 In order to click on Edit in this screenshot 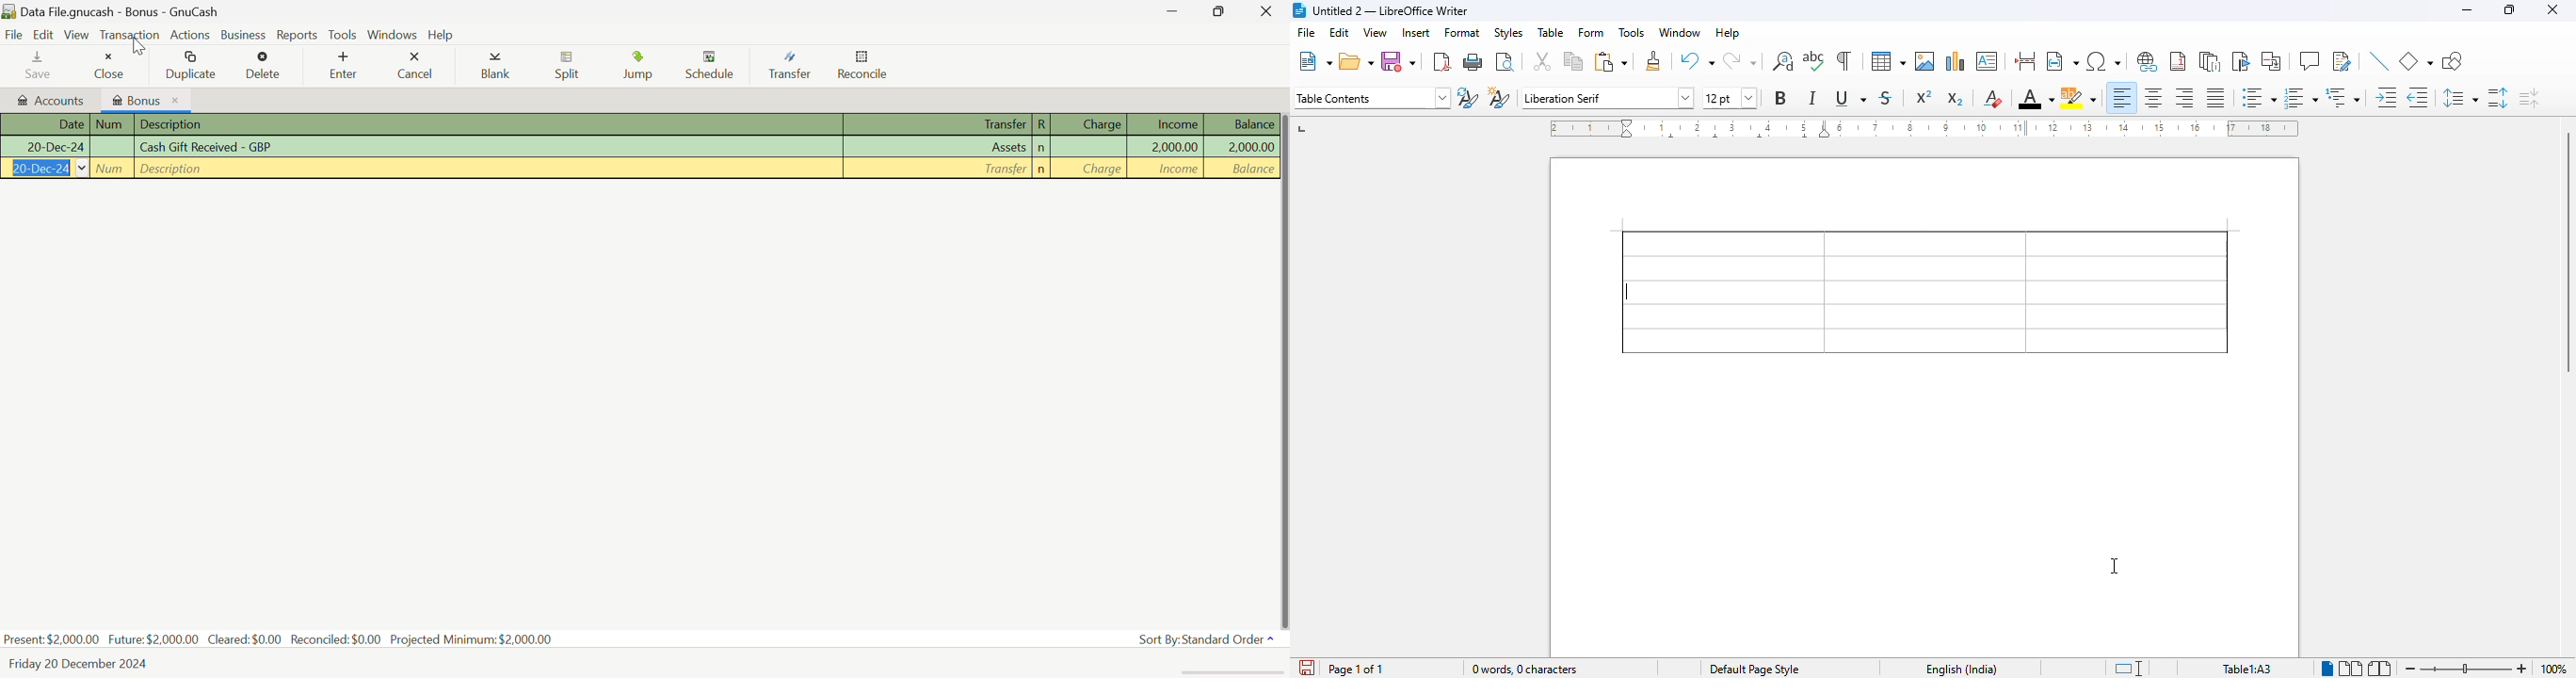, I will do `click(46, 35)`.